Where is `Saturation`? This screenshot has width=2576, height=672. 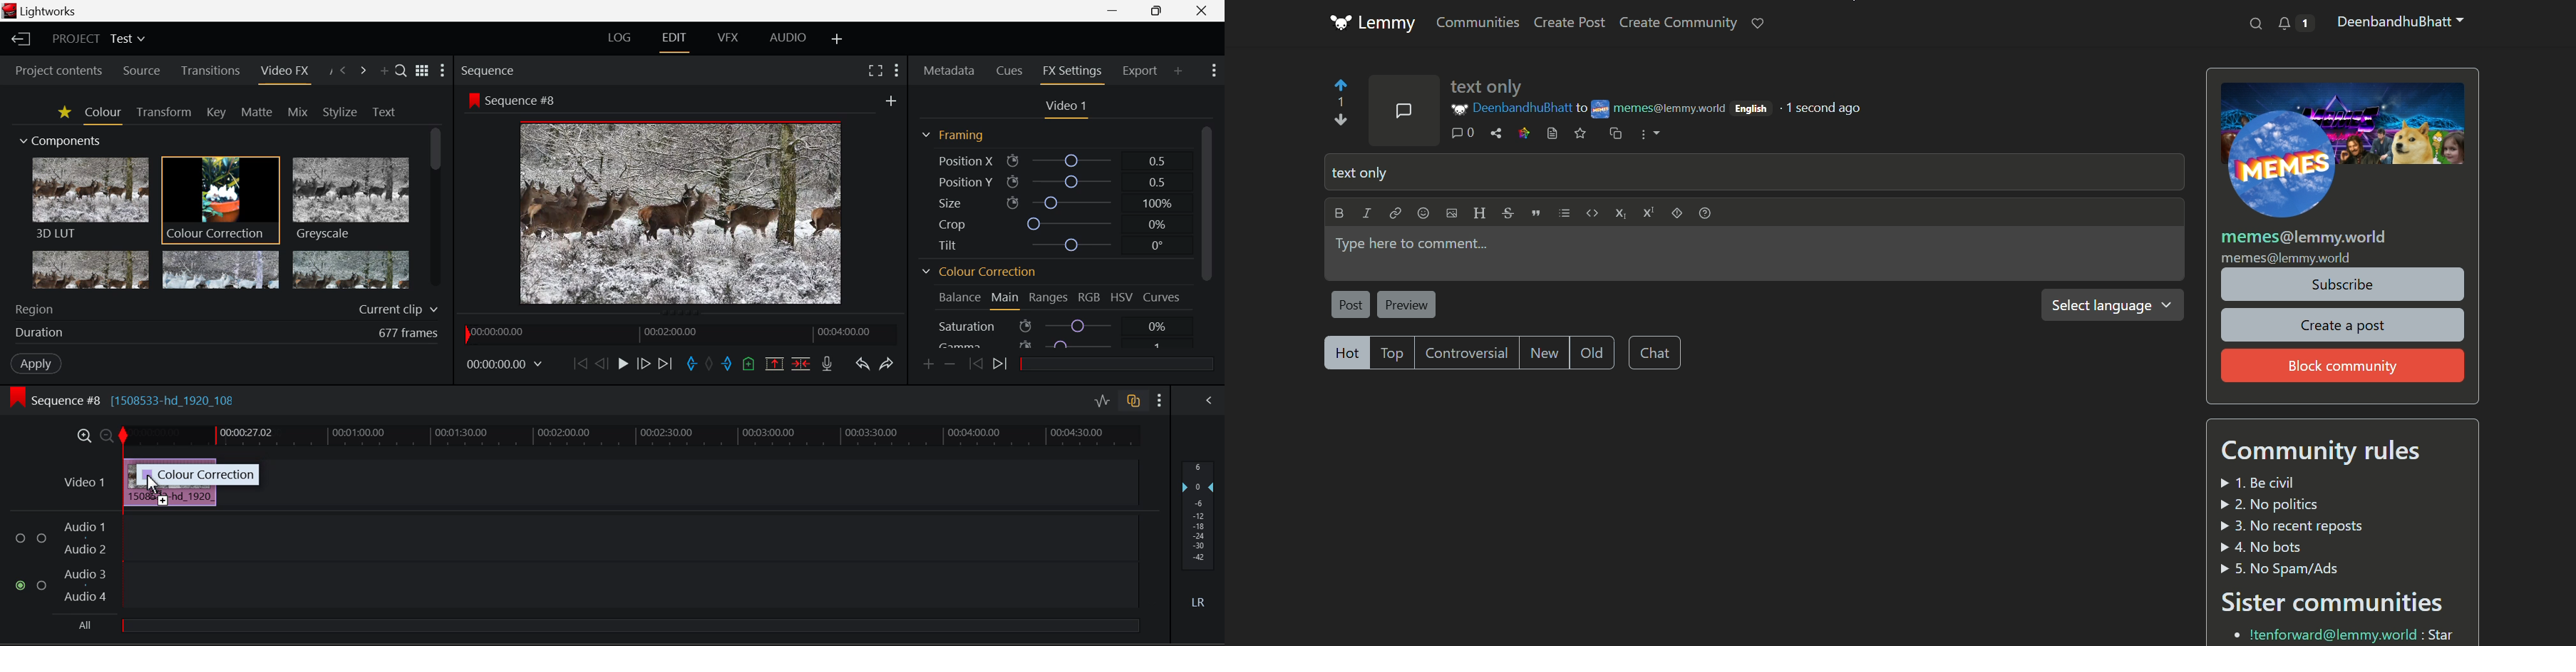 Saturation is located at coordinates (1052, 324).